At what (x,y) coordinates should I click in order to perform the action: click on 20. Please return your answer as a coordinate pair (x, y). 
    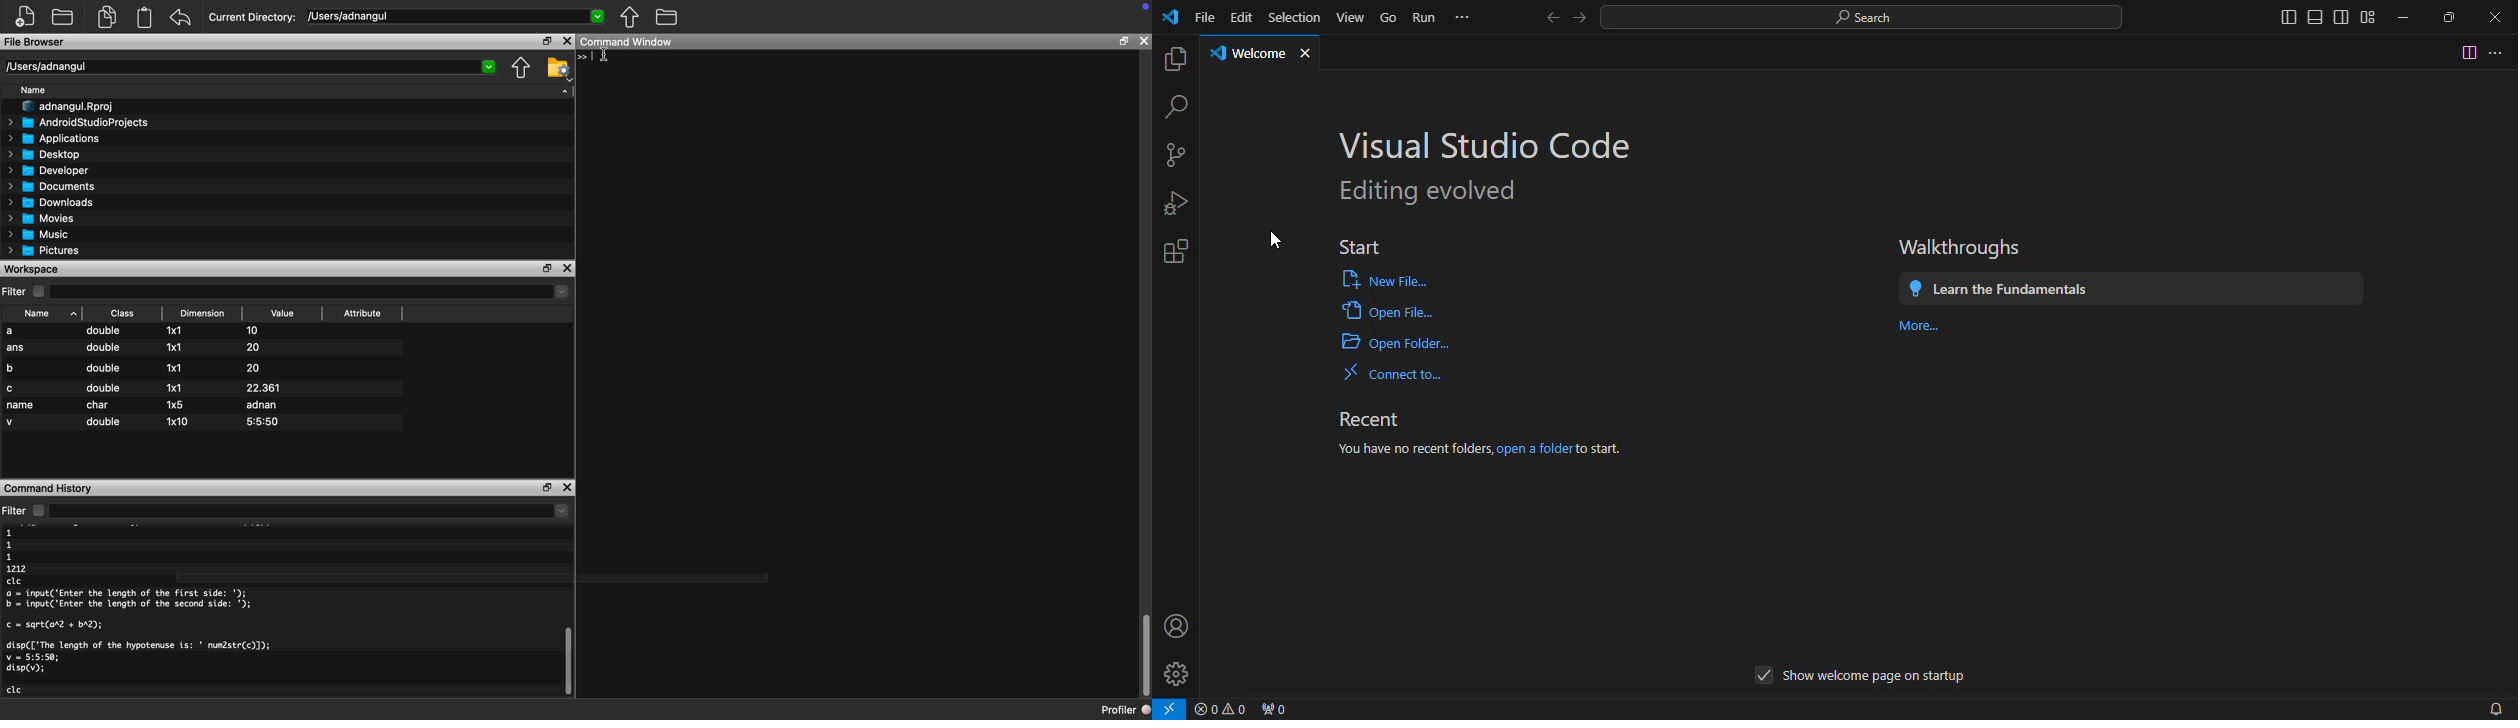
    Looking at the image, I should click on (253, 368).